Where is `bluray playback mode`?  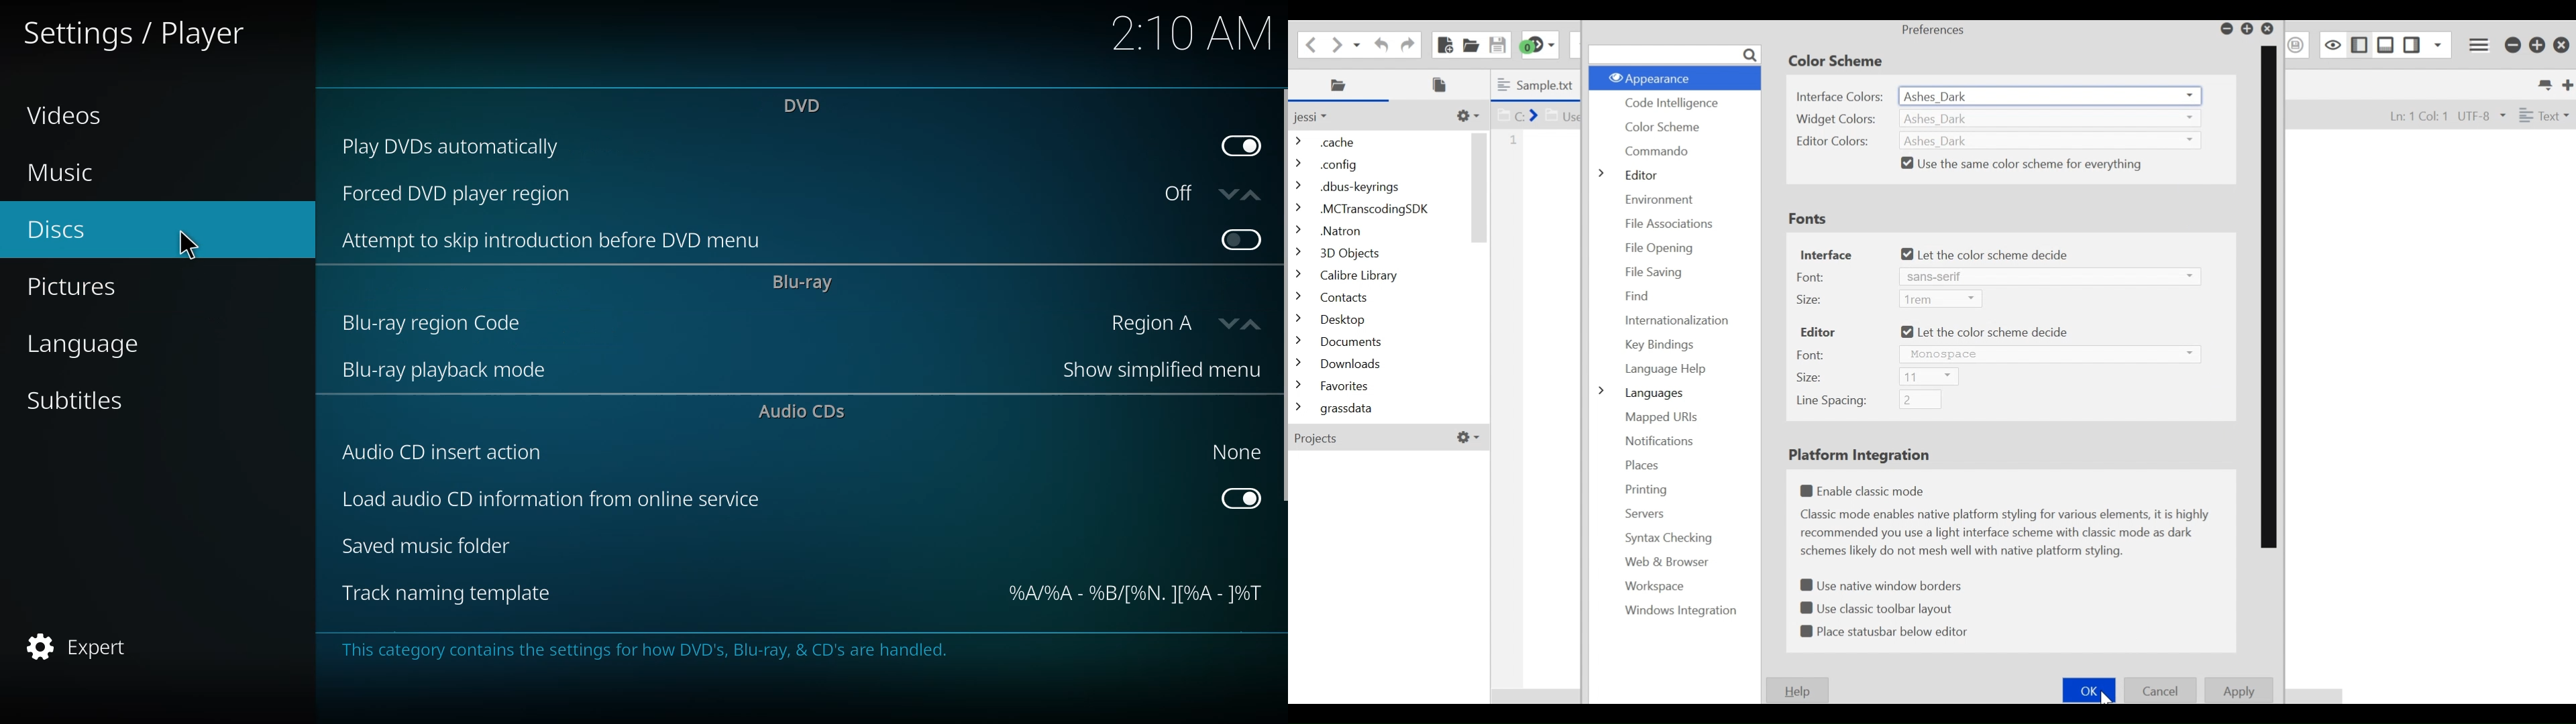
bluray playback mode is located at coordinates (453, 367).